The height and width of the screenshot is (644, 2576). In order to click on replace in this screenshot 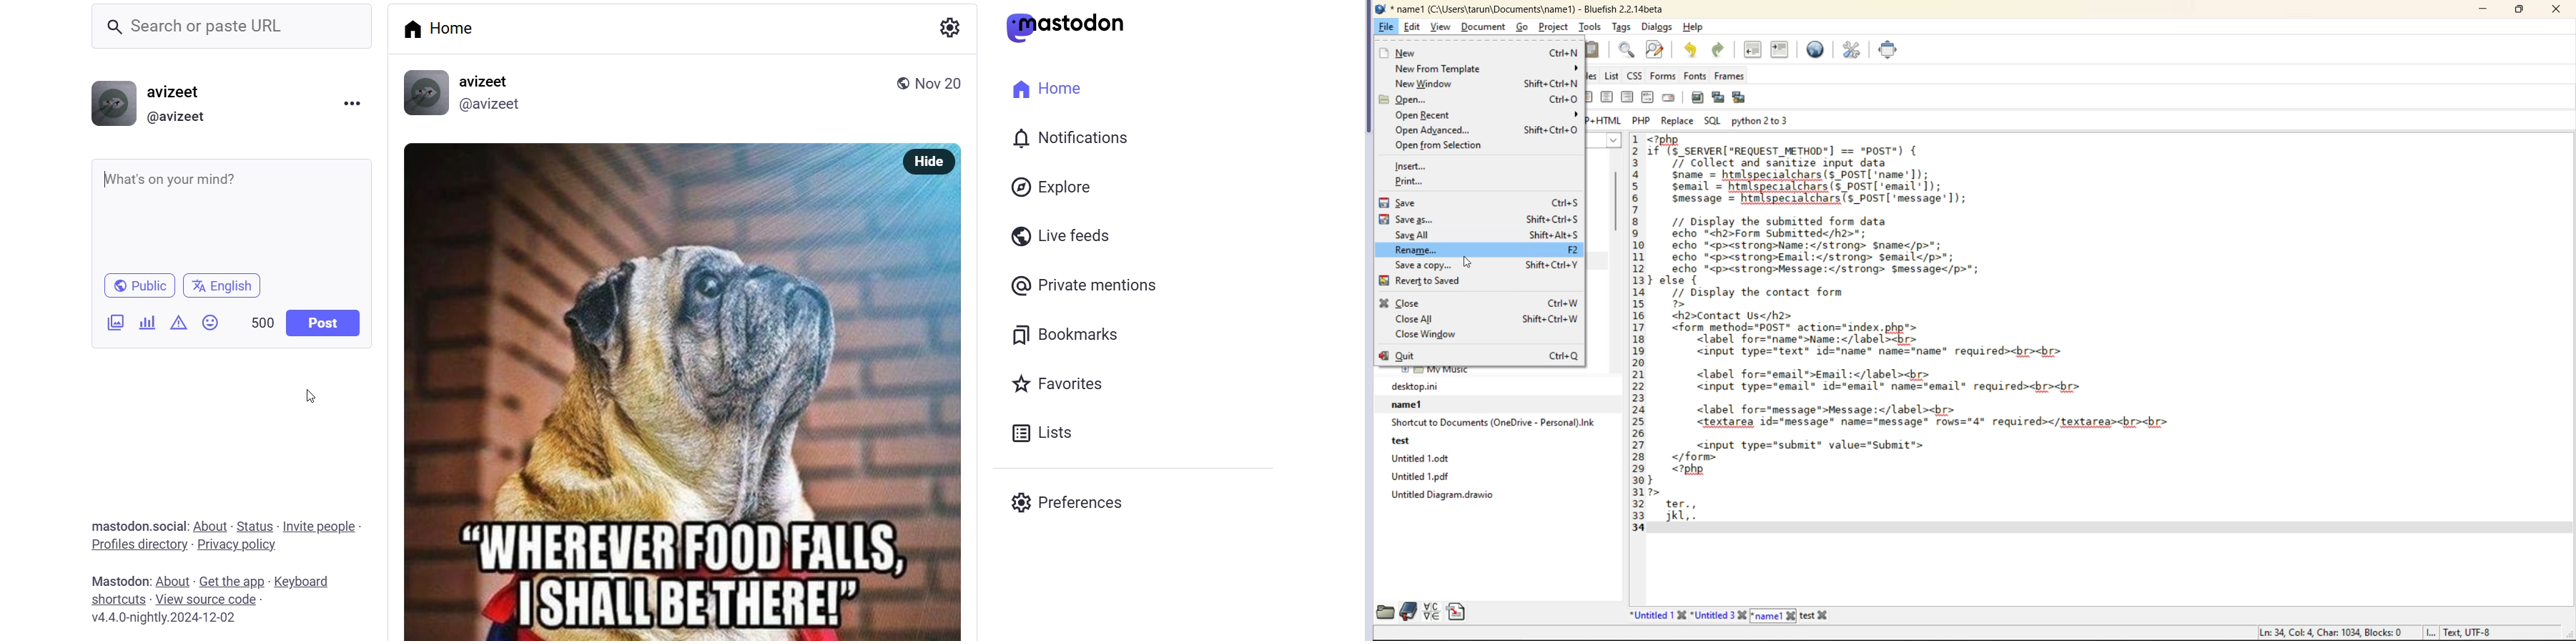, I will do `click(1677, 122)`.